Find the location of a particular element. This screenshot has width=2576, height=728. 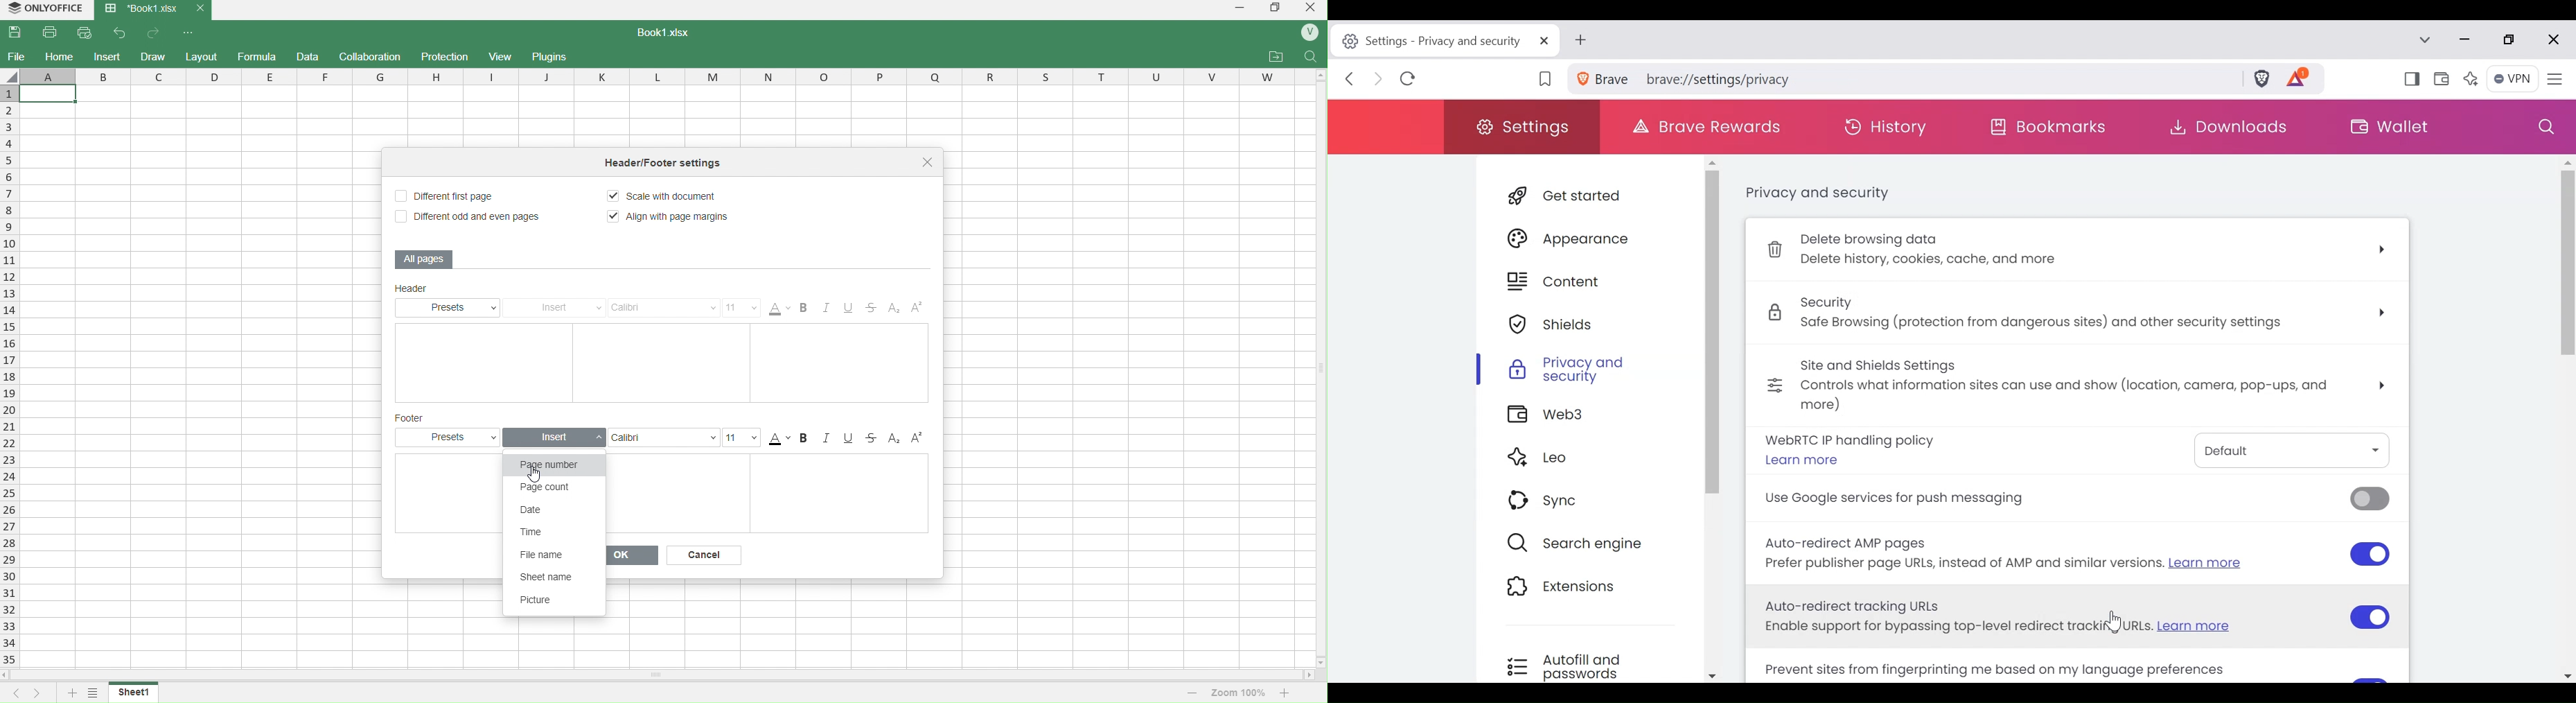

Scrollbar is located at coordinates (1711, 332).